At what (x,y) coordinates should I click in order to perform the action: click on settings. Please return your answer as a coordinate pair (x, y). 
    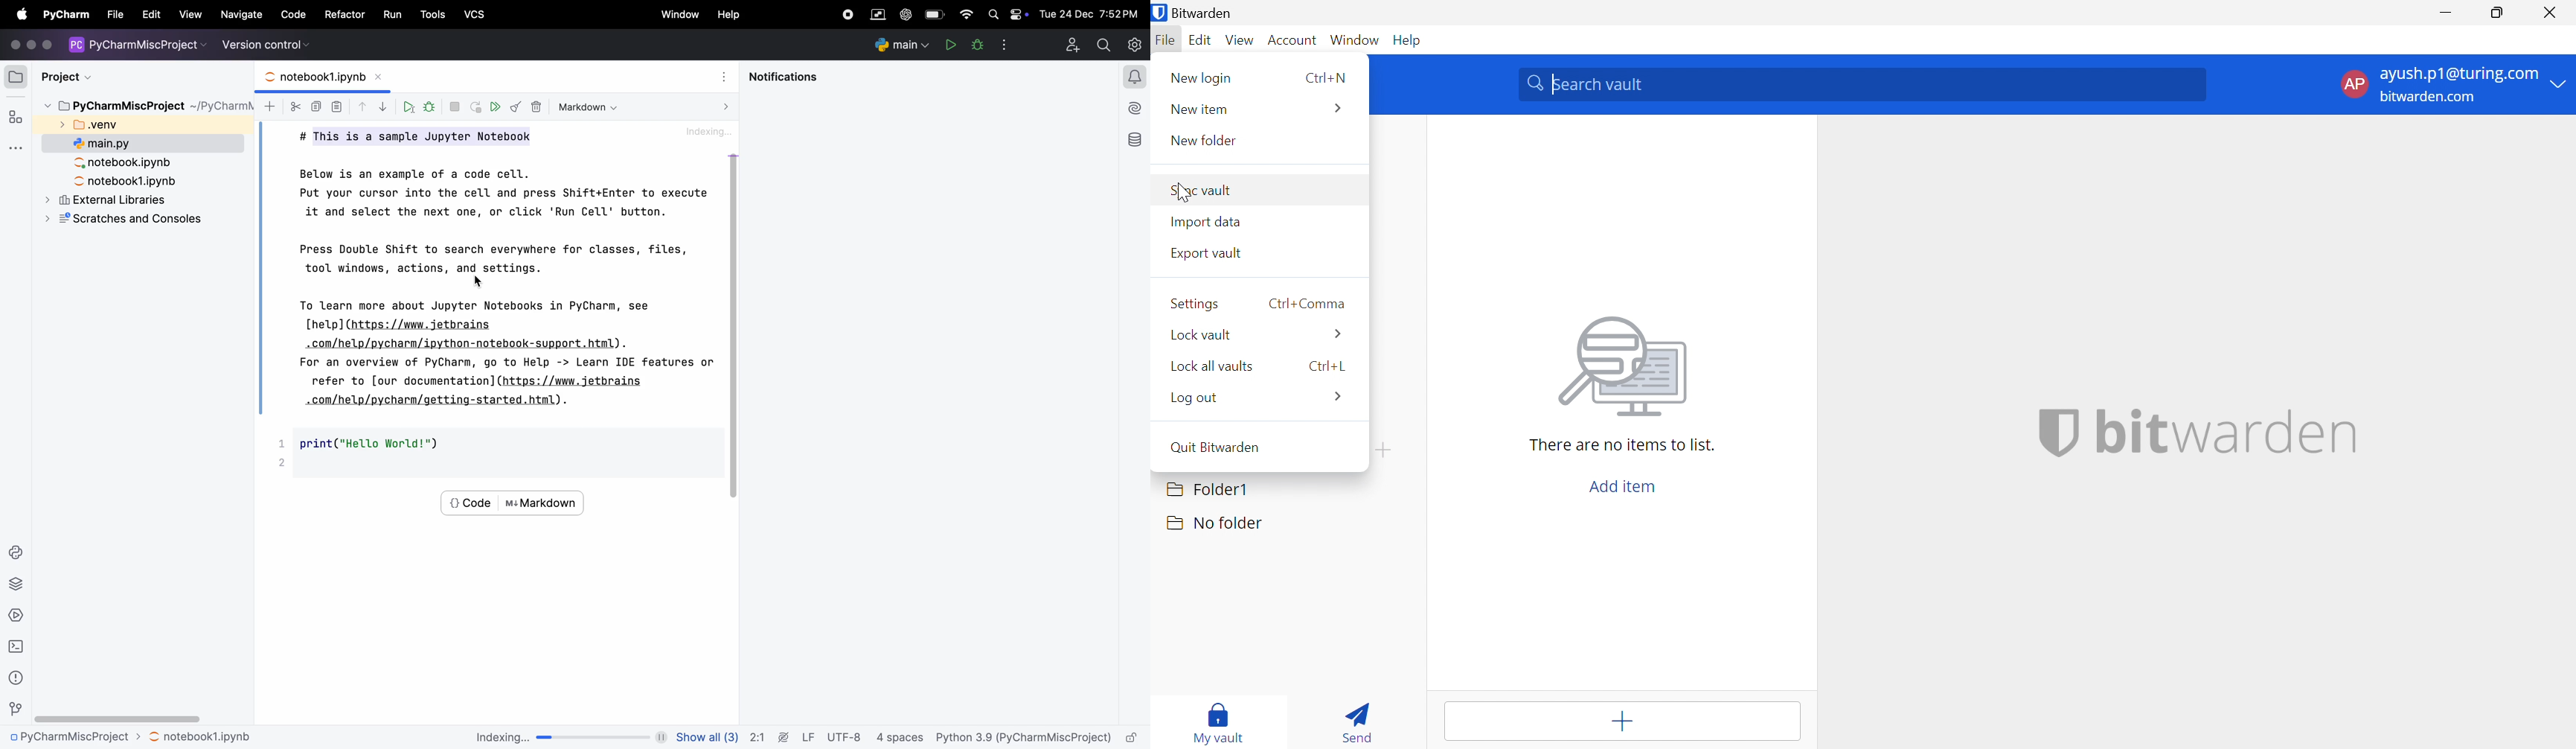
    Looking at the image, I should click on (1135, 45).